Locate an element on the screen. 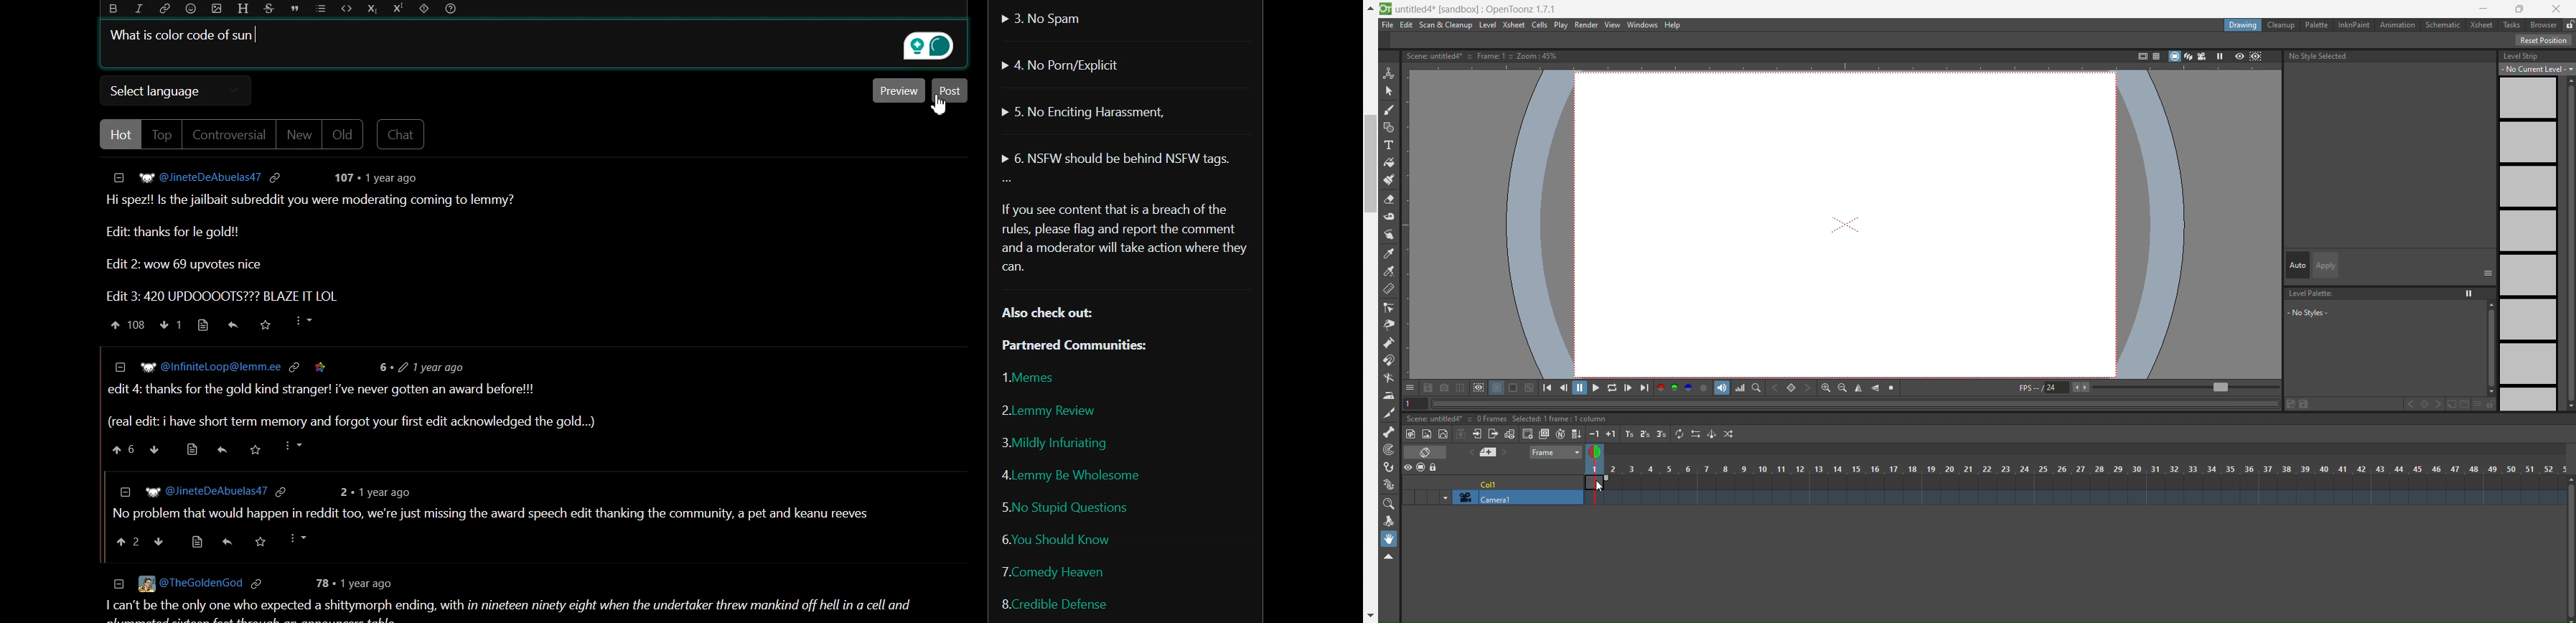 Image resolution: width=2576 pixels, height=644 pixels. Code is located at coordinates (346, 9).